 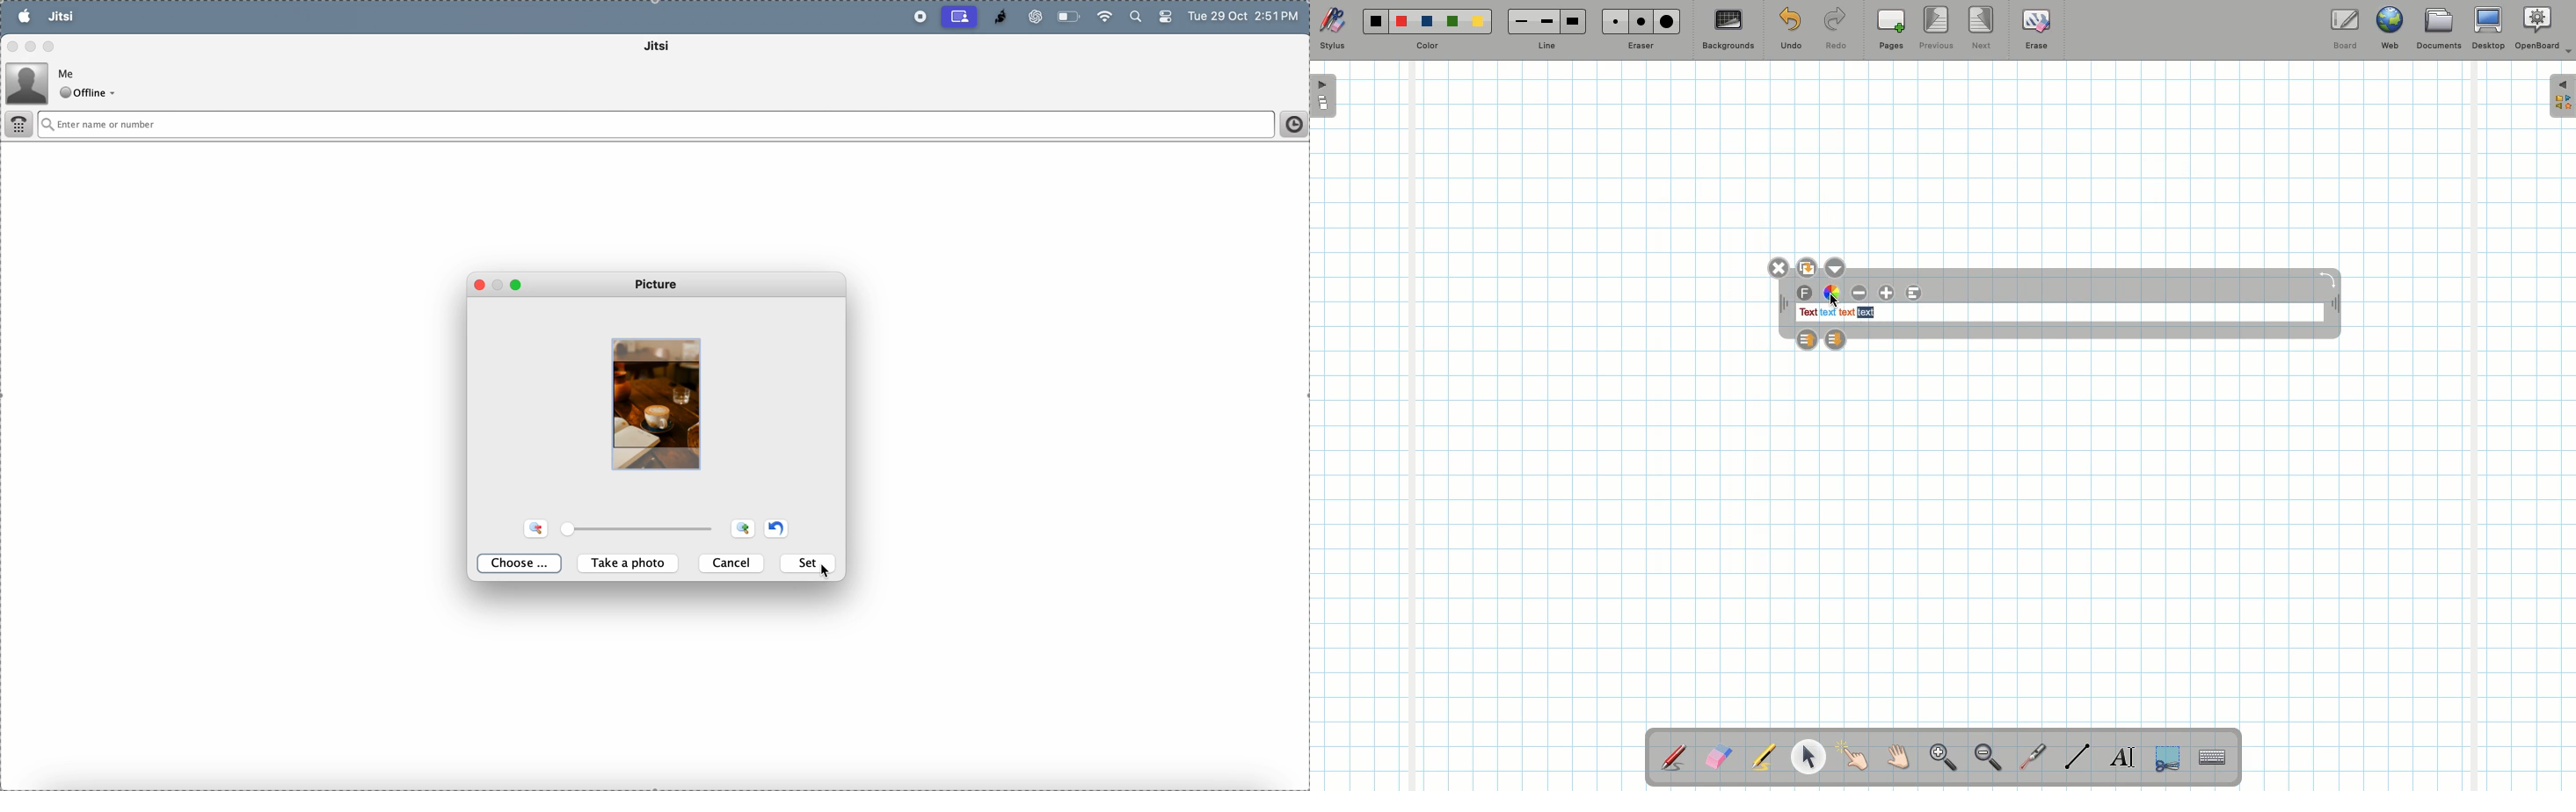 What do you see at coordinates (996, 17) in the screenshot?
I see `jitsi` at bounding box center [996, 17].